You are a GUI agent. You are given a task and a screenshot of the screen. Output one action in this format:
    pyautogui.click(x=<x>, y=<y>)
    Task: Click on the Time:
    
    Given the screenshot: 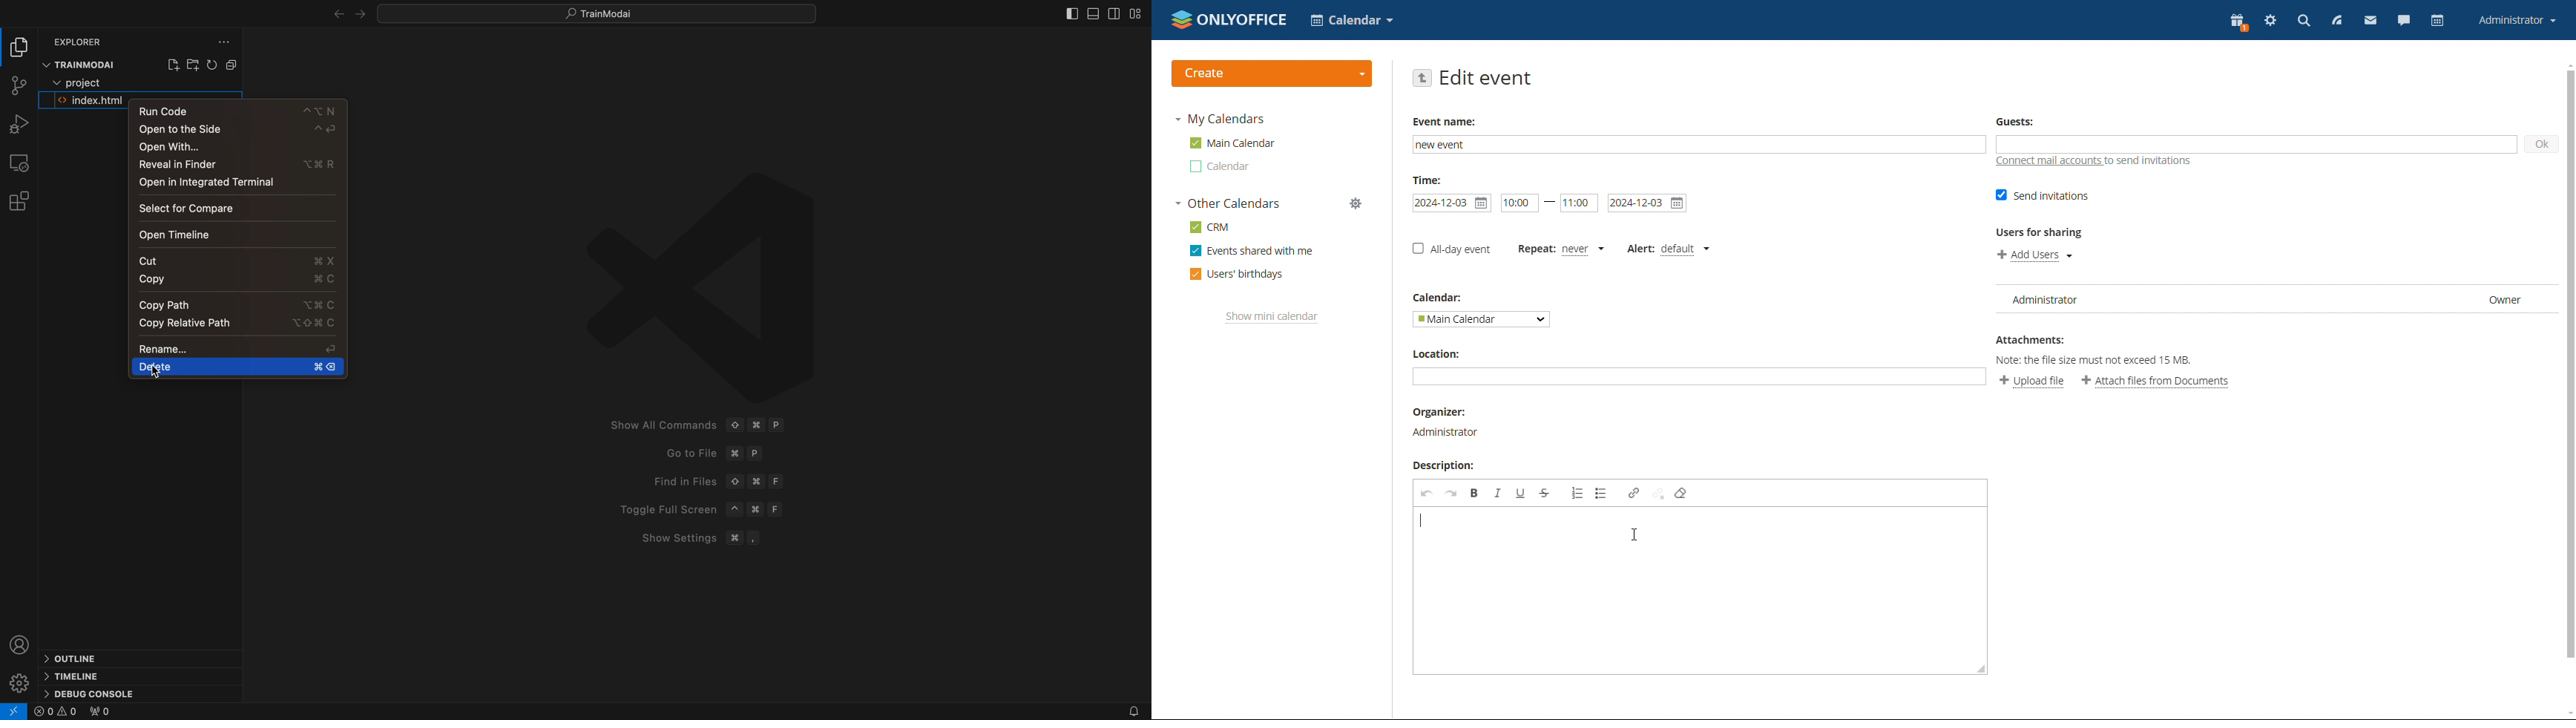 What is the action you would take?
    pyautogui.click(x=1430, y=180)
    